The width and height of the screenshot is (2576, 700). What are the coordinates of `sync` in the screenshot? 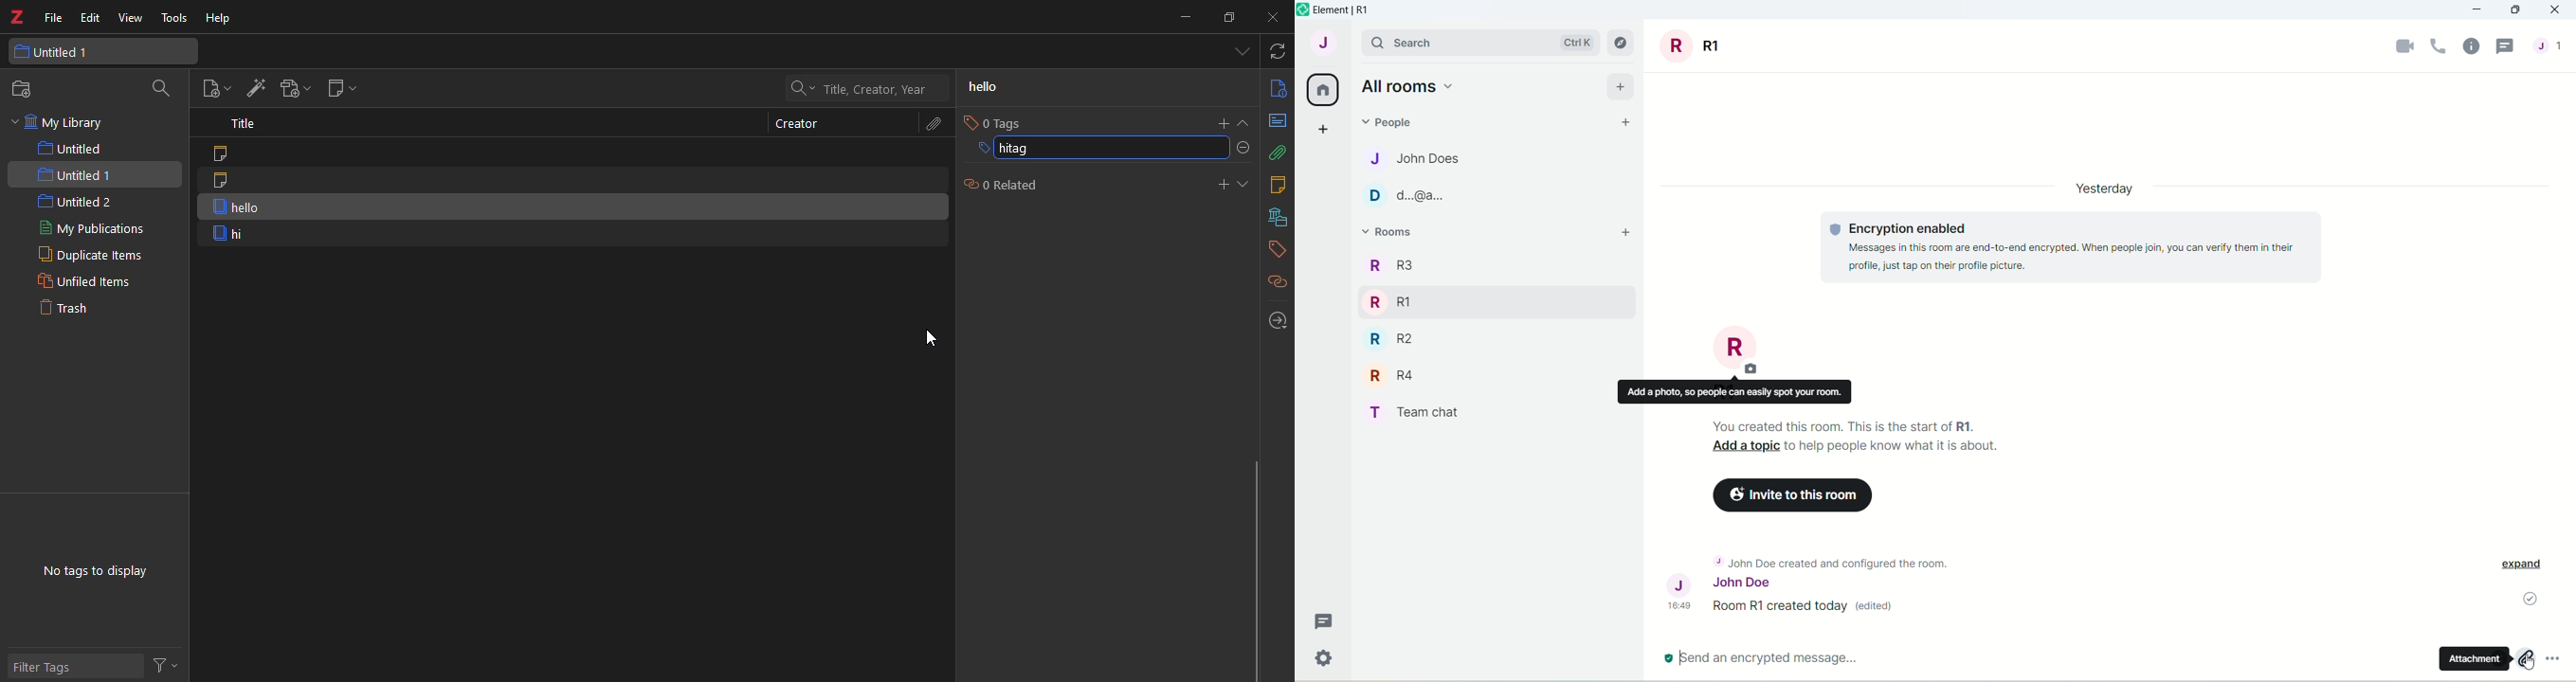 It's located at (1279, 53).